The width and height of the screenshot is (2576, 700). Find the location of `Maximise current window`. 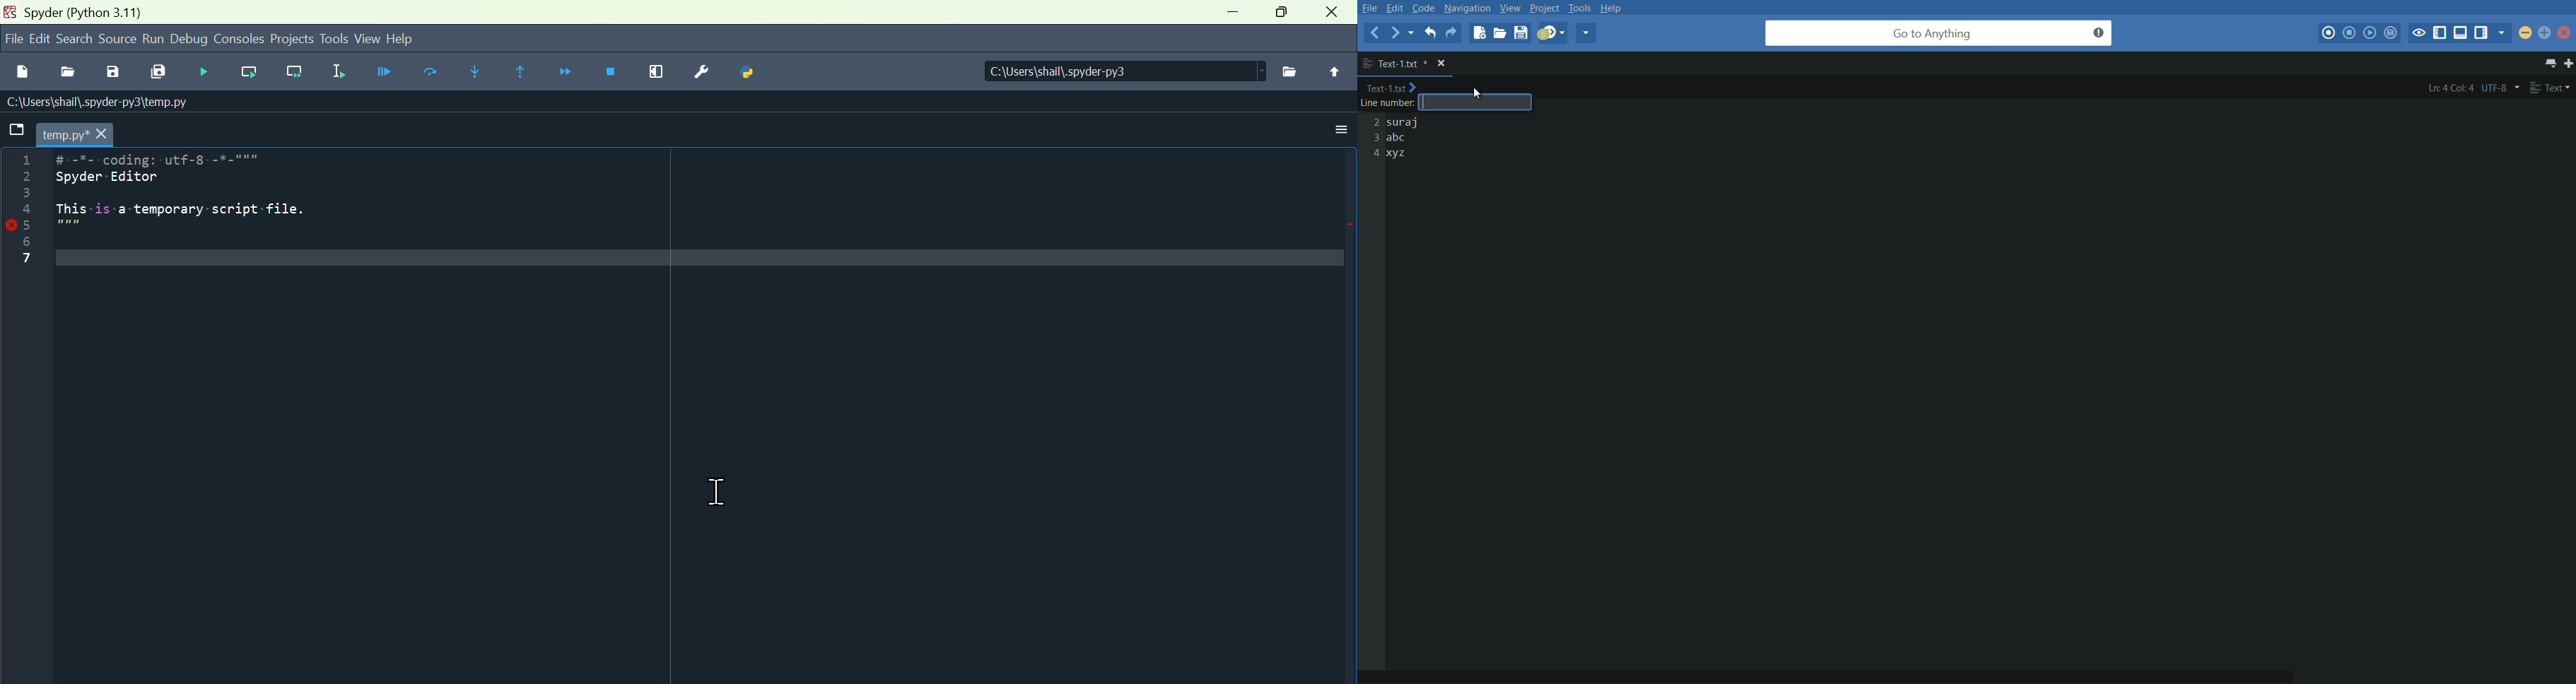

Maximise current window is located at coordinates (656, 70).